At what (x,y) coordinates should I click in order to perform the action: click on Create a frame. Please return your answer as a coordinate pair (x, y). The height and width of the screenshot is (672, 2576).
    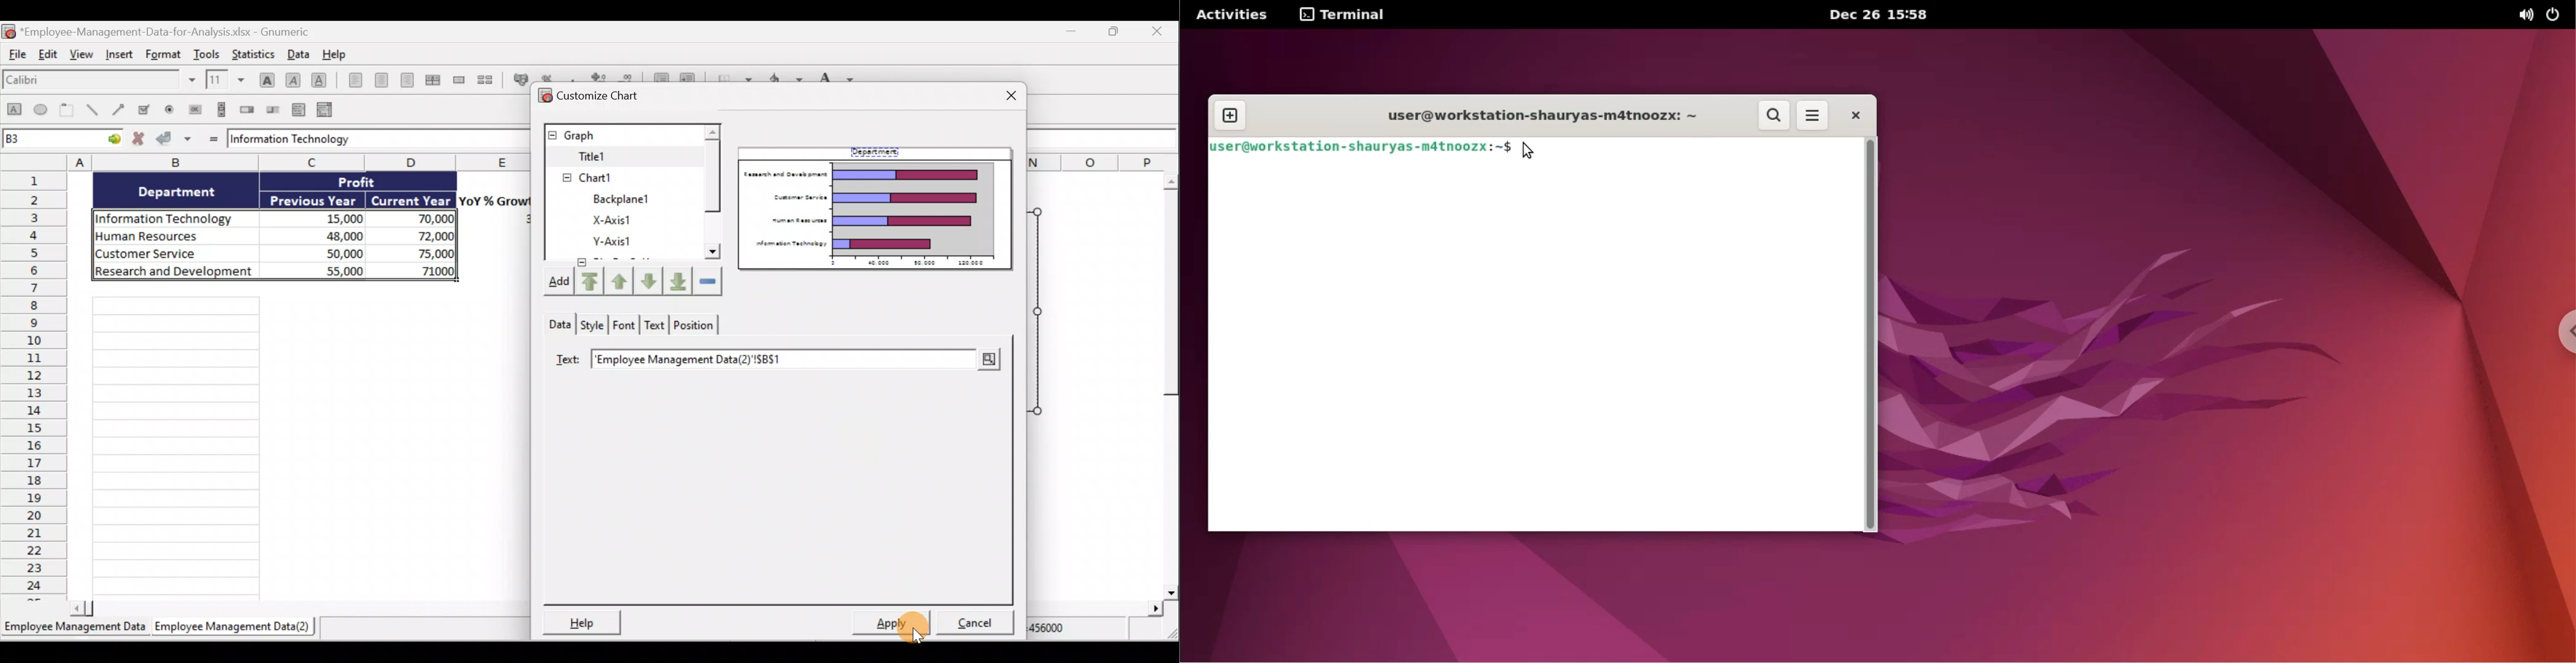
    Looking at the image, I should click on (69, 111).